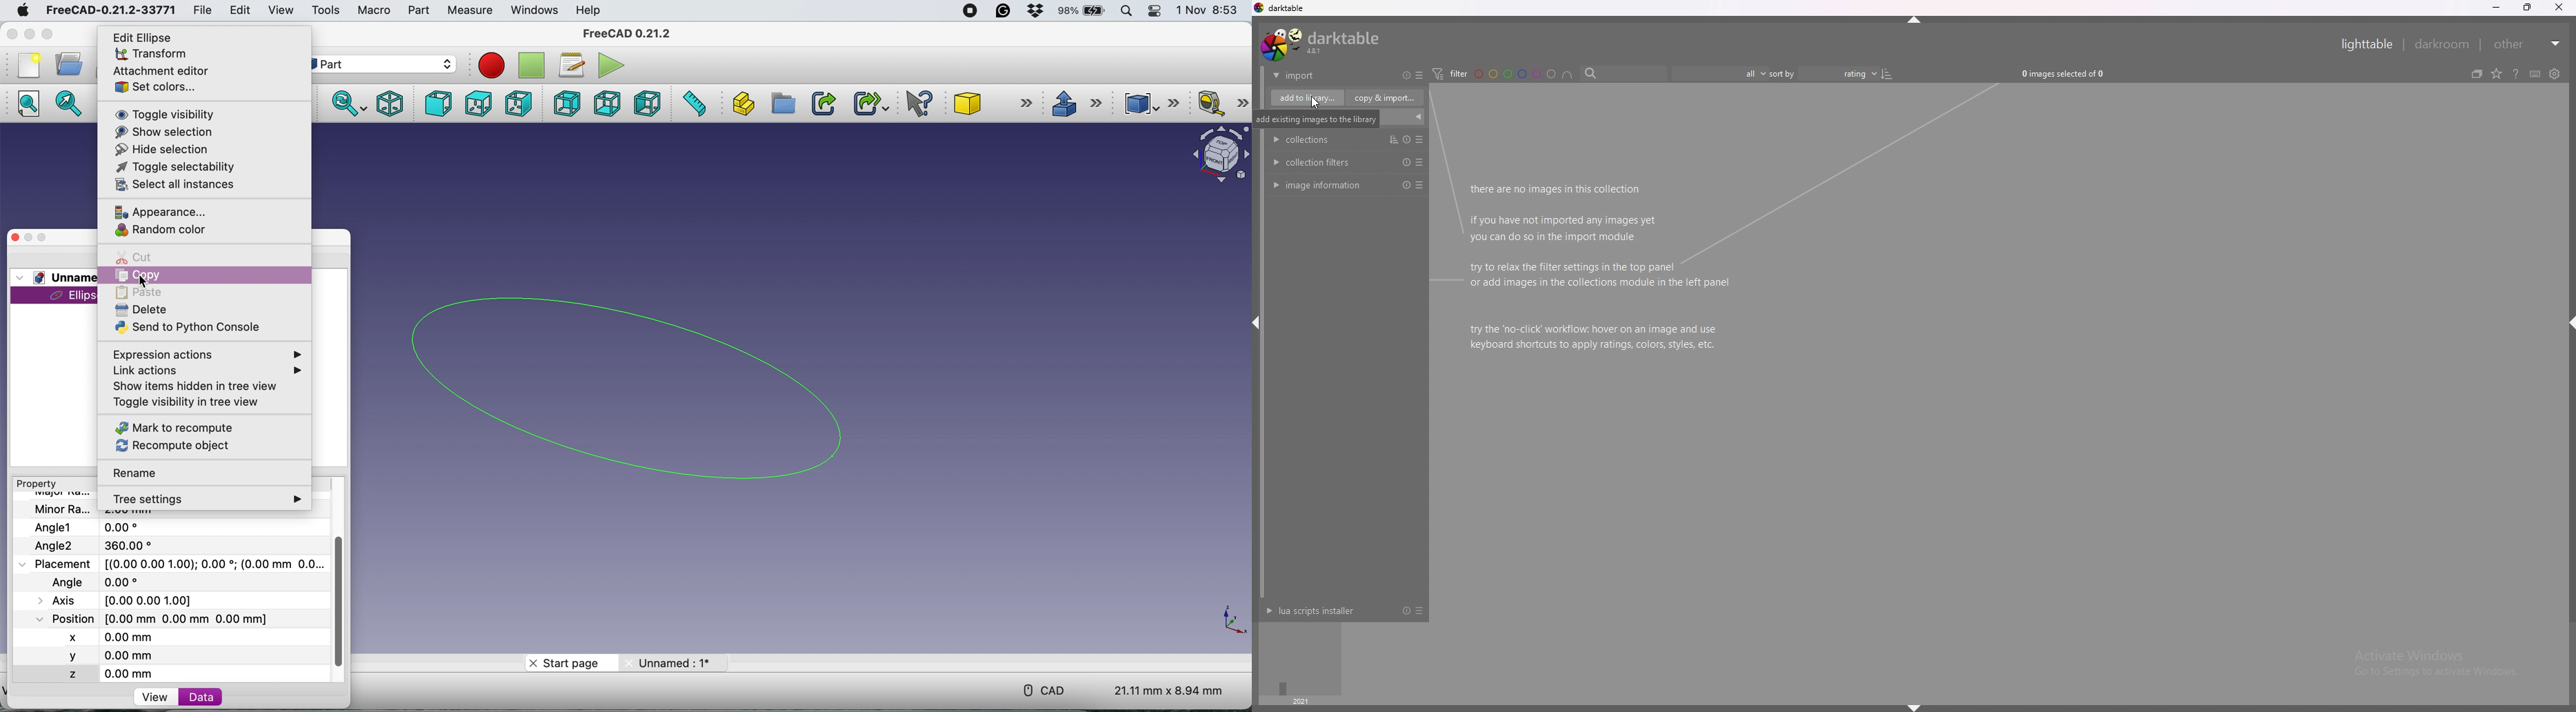  Describe the element at coordinates (39, 485) in the screenshot. I see `property` at that location.